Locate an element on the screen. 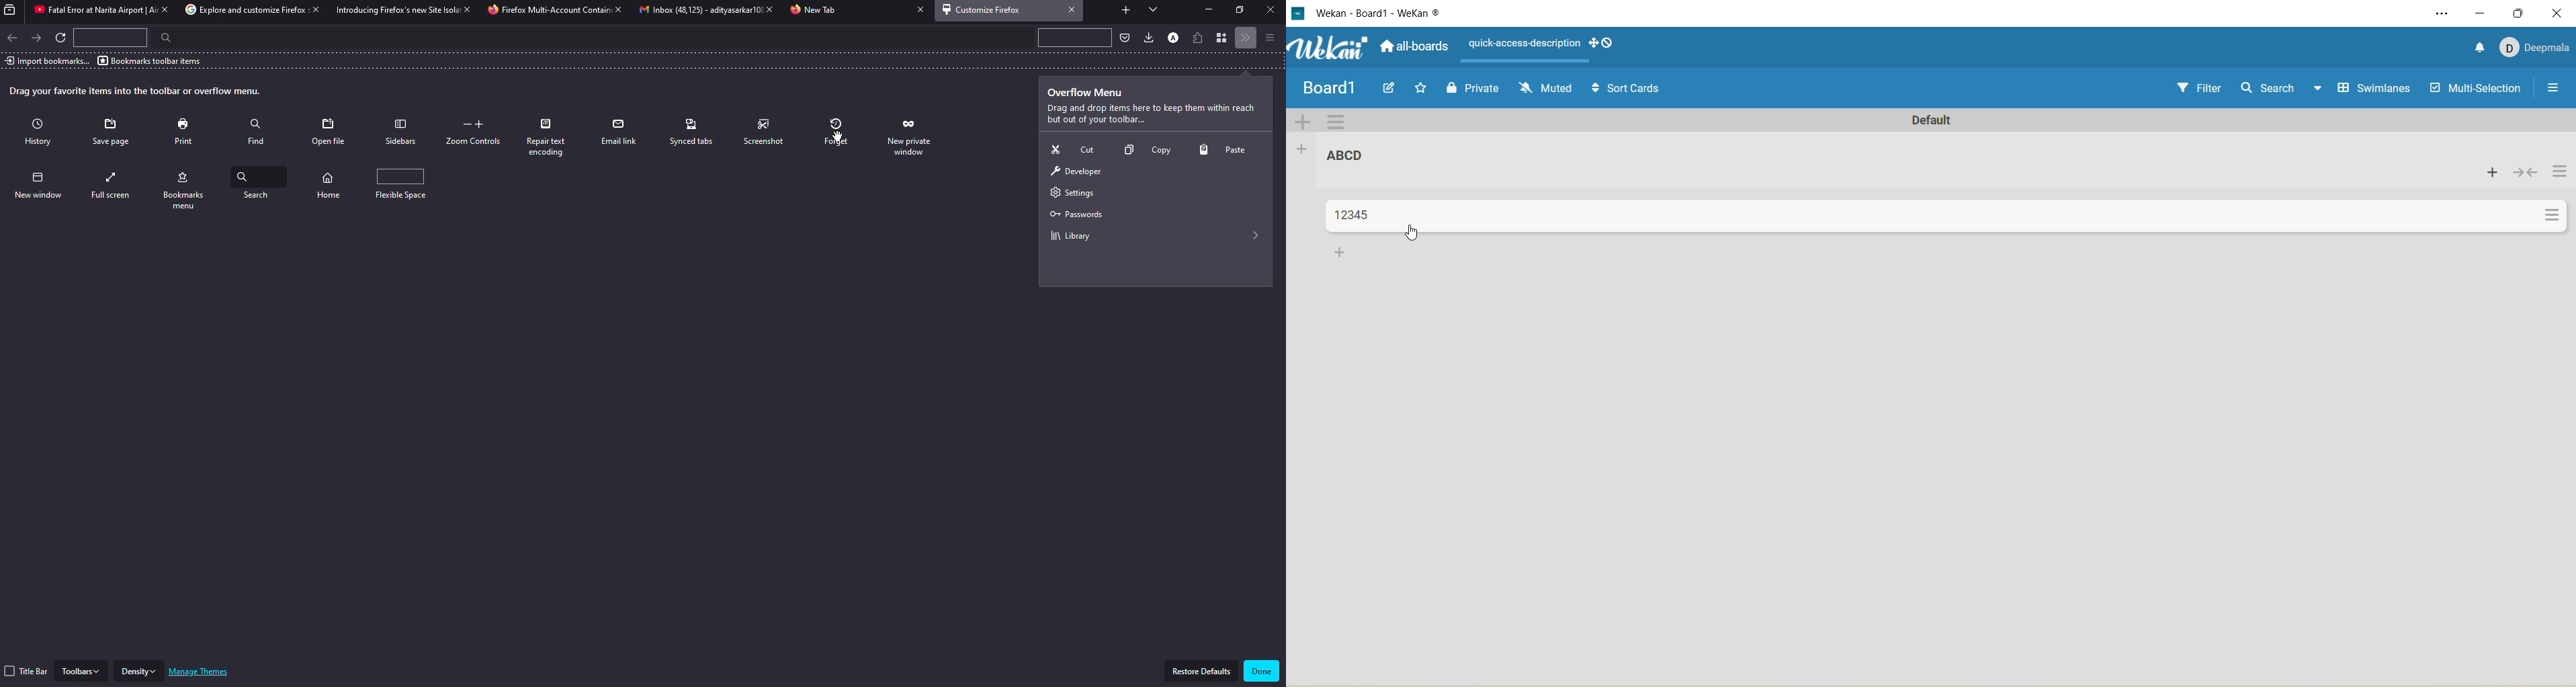  cursor is located at coordinates (1413, 235).